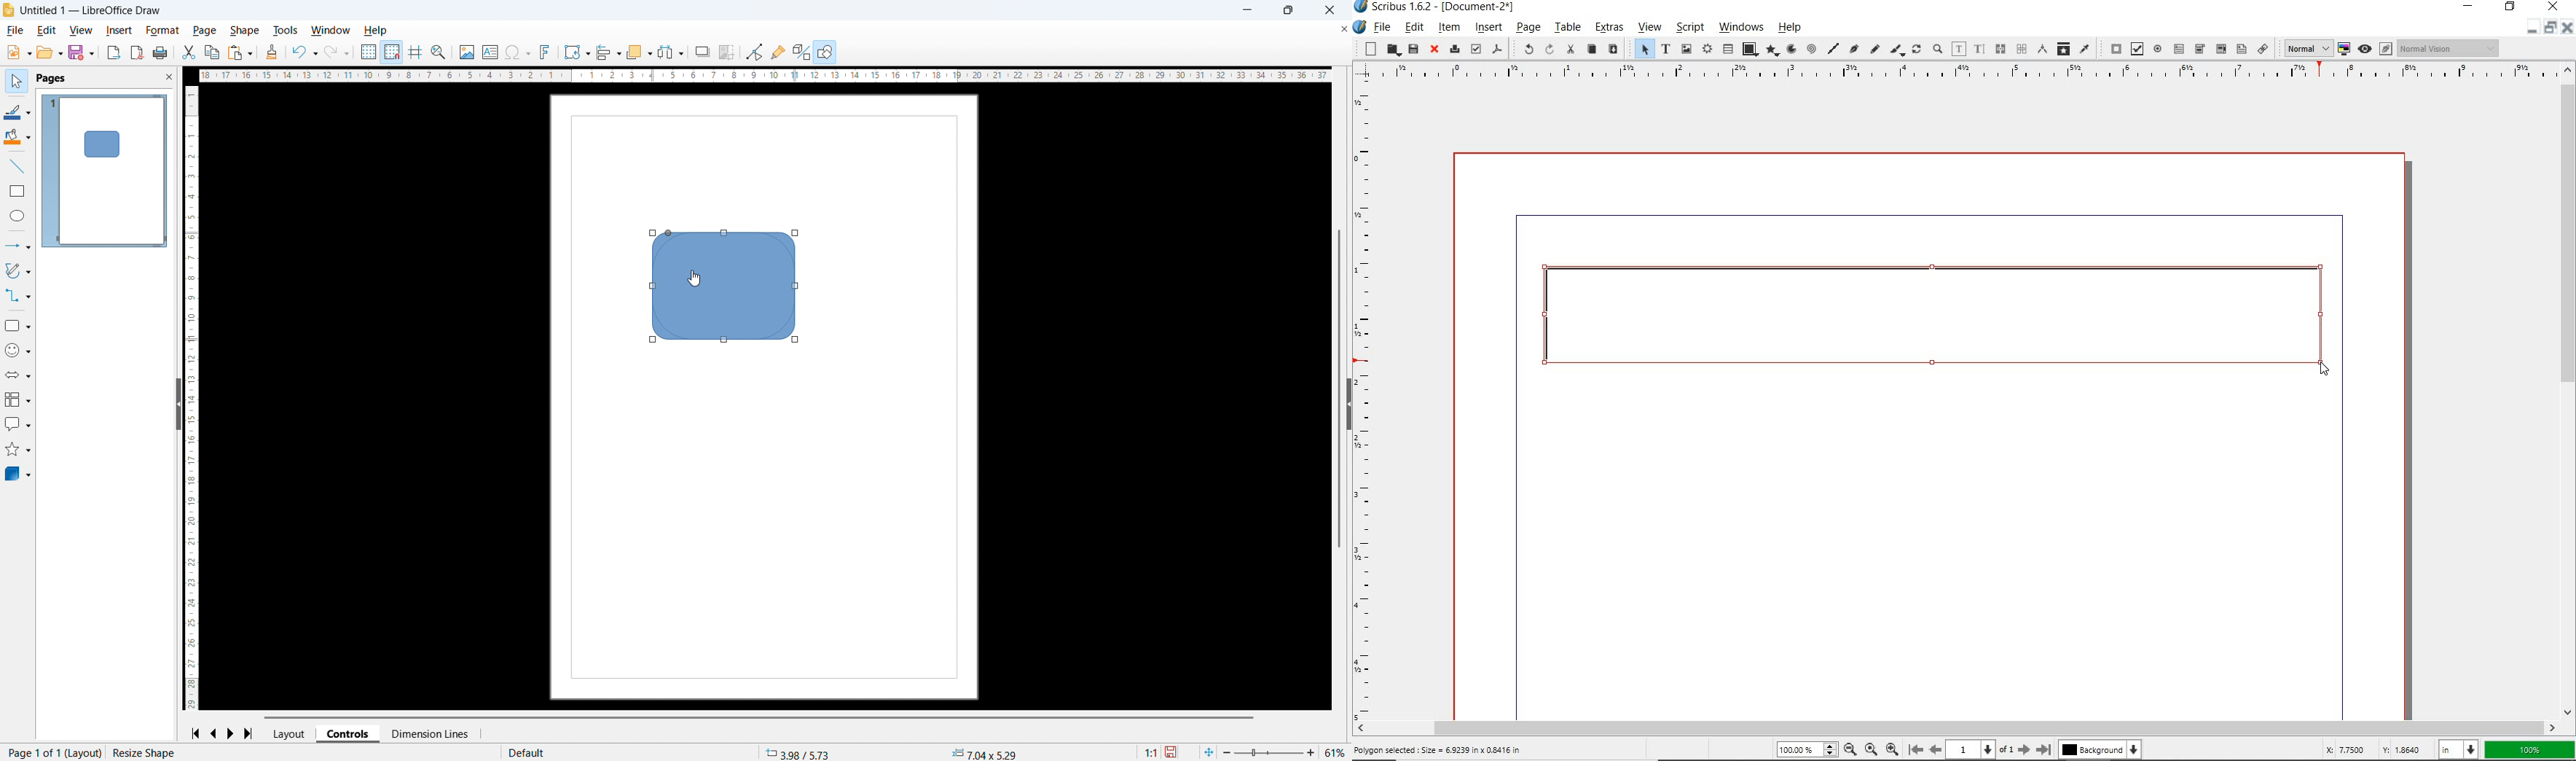 The height and width of the screenshot is (784, 2576). What do you see at coordinates (1435, 50) in the screenshot?
I see `close` at bounding box center [1435, 50].